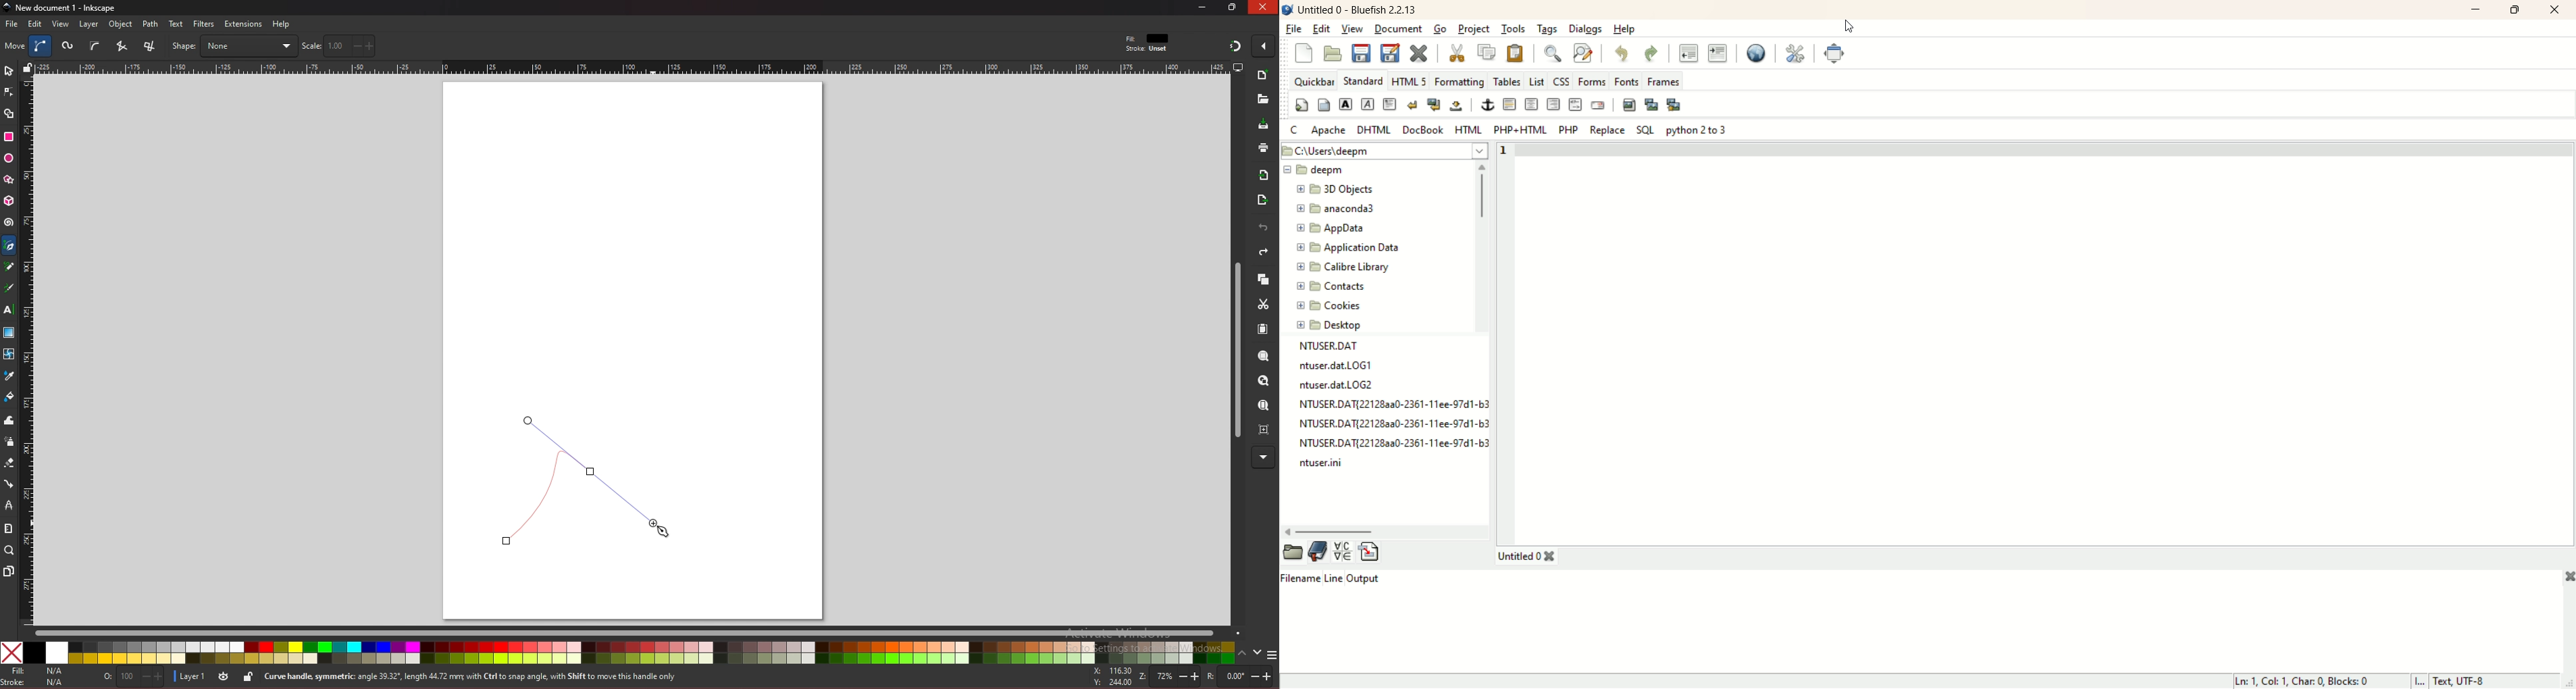  I want to click on text, so click(1387, 422).